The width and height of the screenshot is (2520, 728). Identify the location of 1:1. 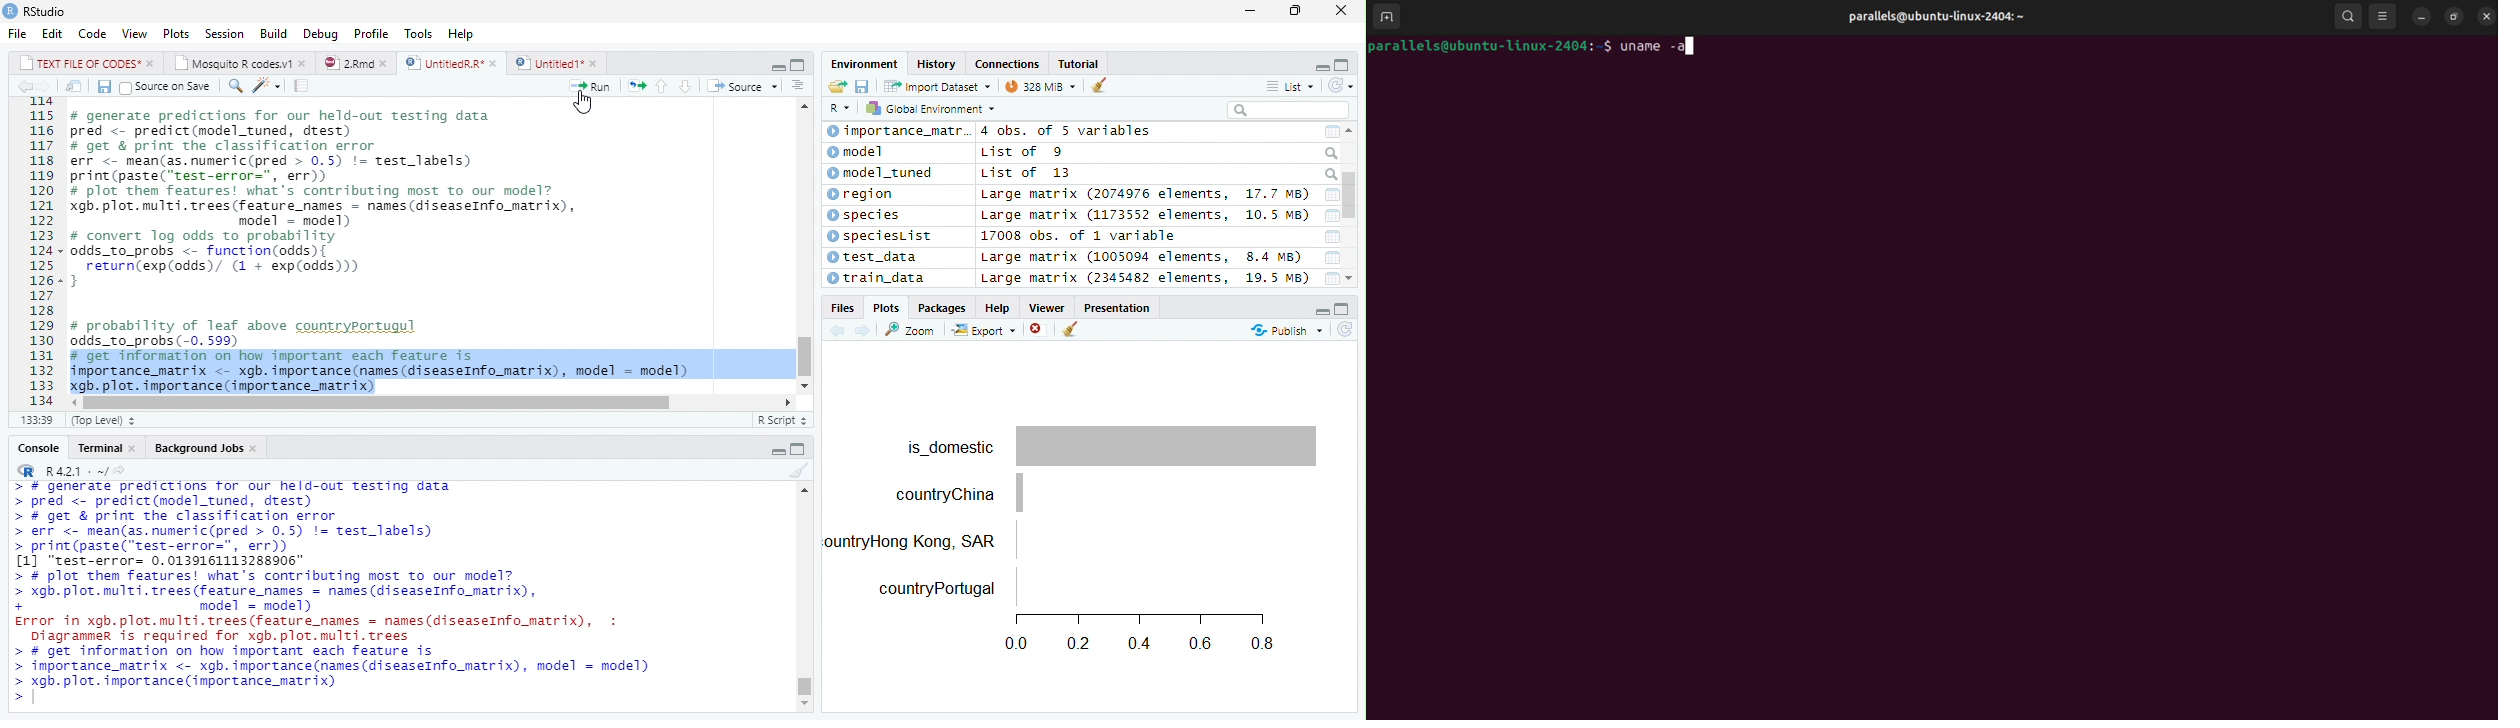
(38, 419).